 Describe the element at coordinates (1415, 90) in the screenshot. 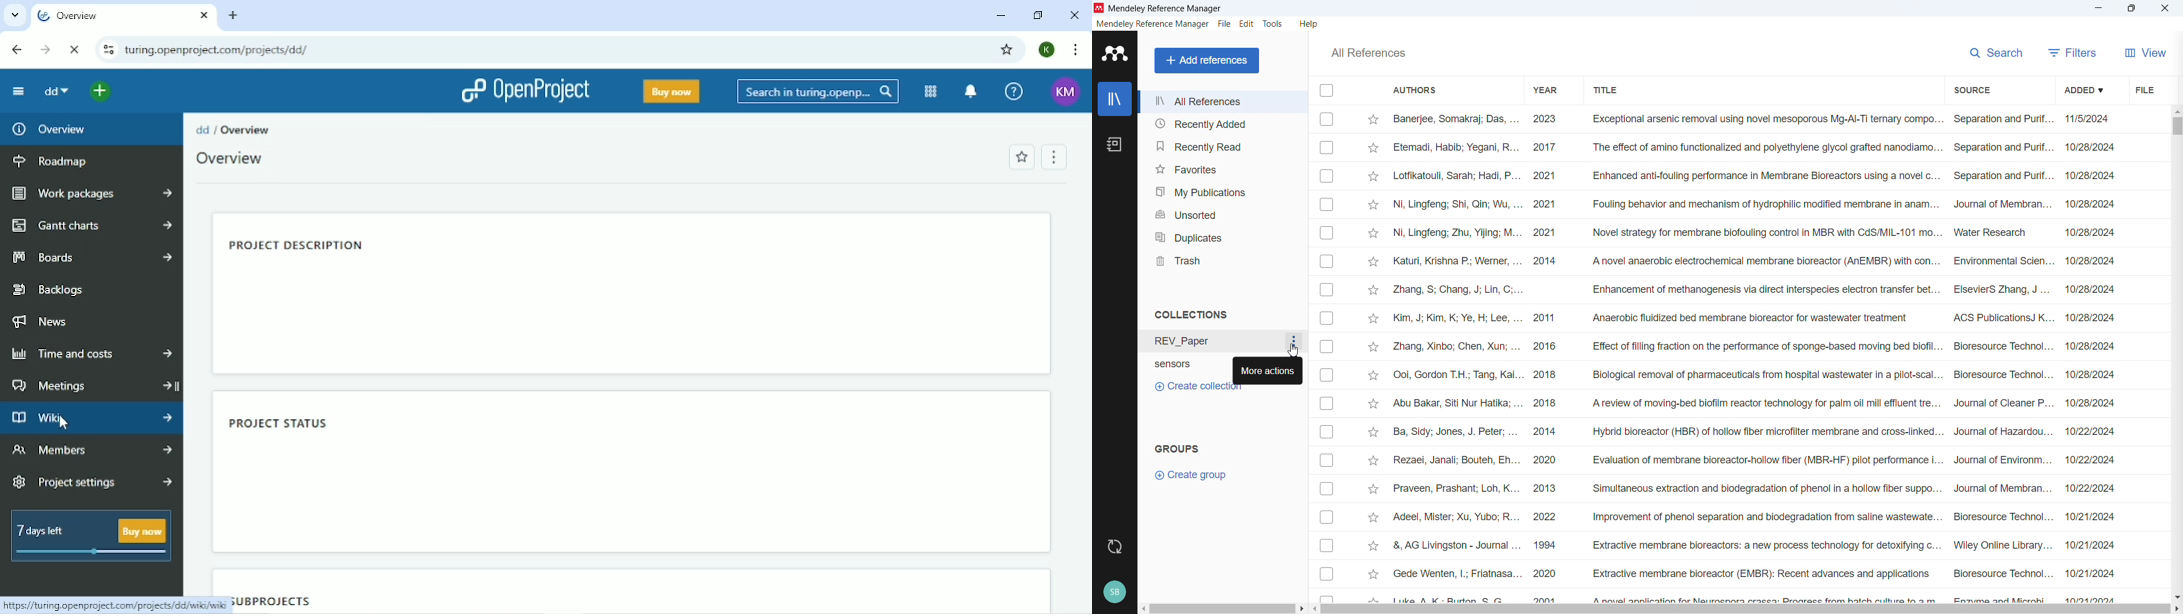

I see `Authors ` at that location.